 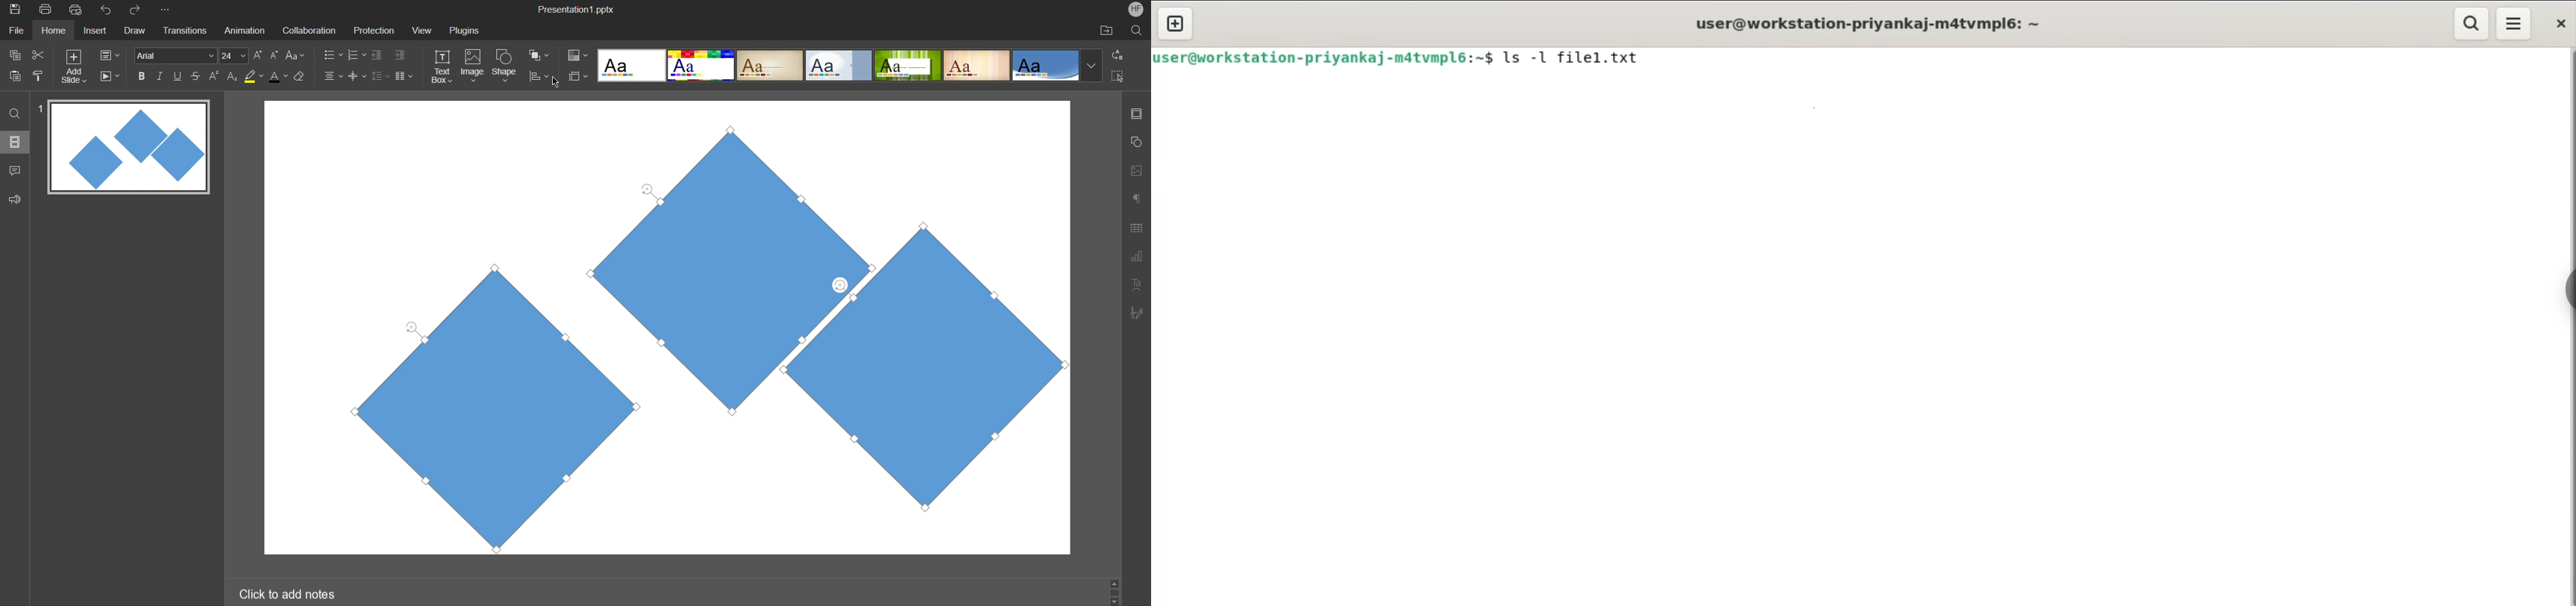 What do you see at coordinates (473, 67) in the screenshot?
I see `Image` at bounding box center [473, 67].